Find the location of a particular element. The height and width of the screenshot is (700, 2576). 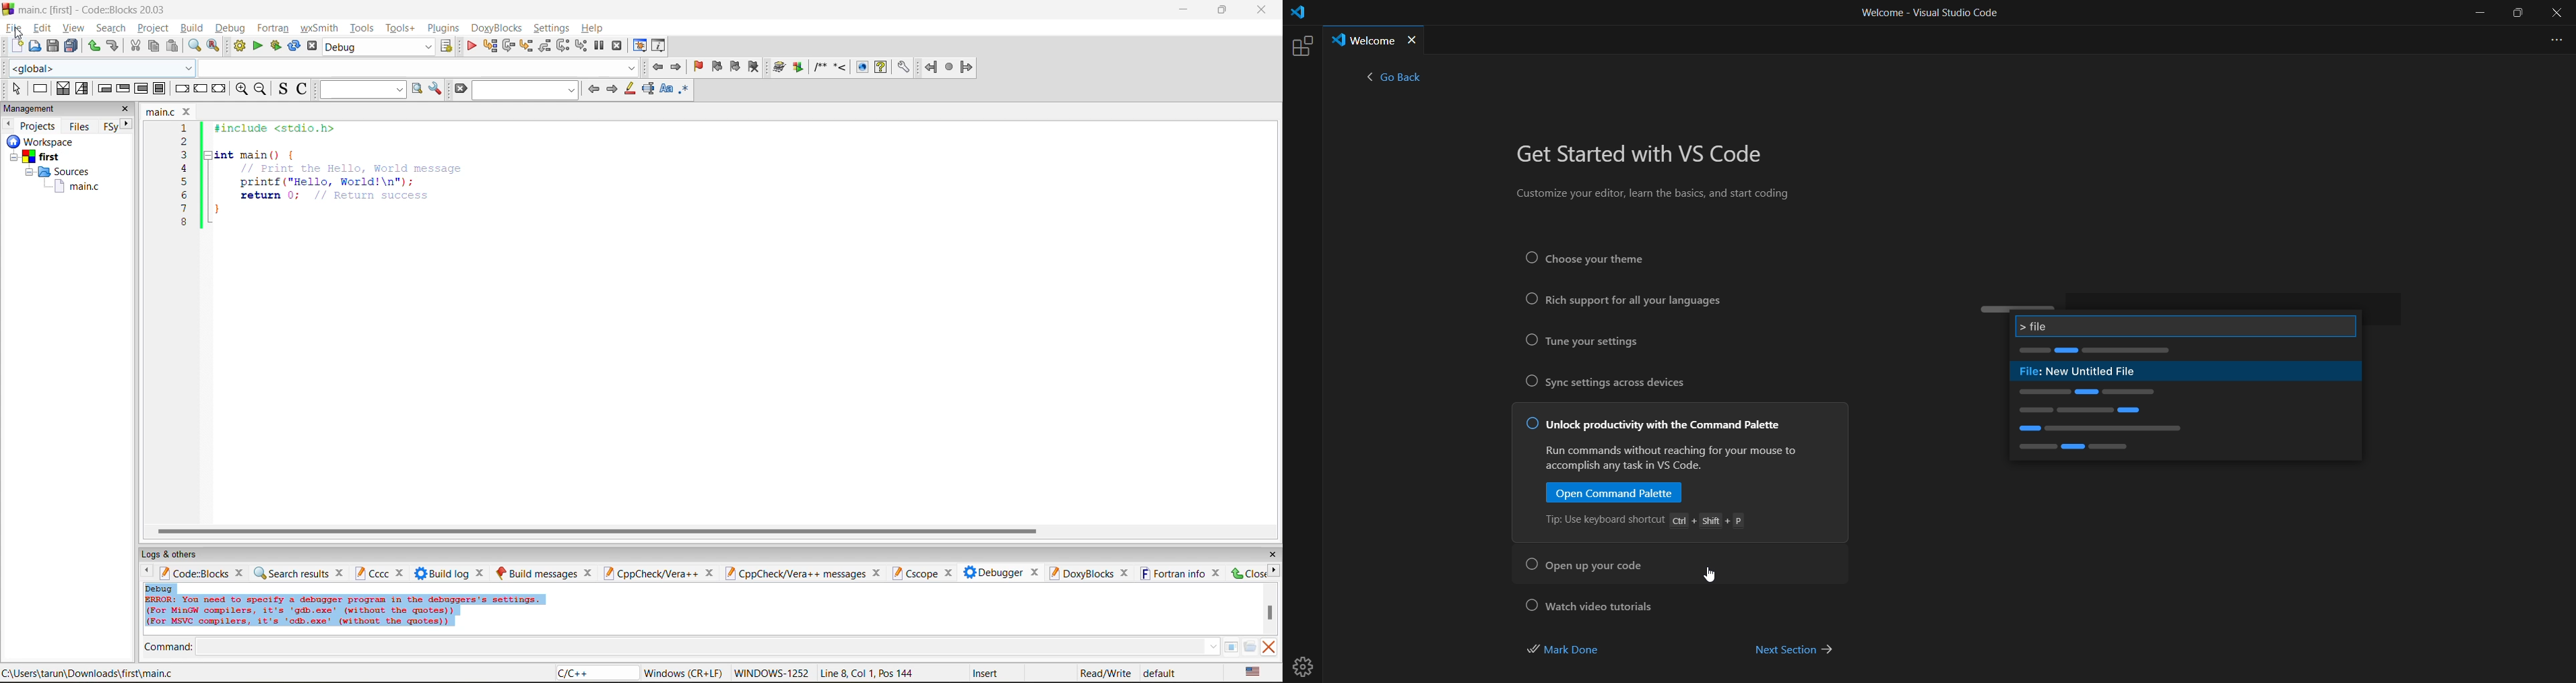

printf("Hello, World!\n" is located at coordinates (330, 181).